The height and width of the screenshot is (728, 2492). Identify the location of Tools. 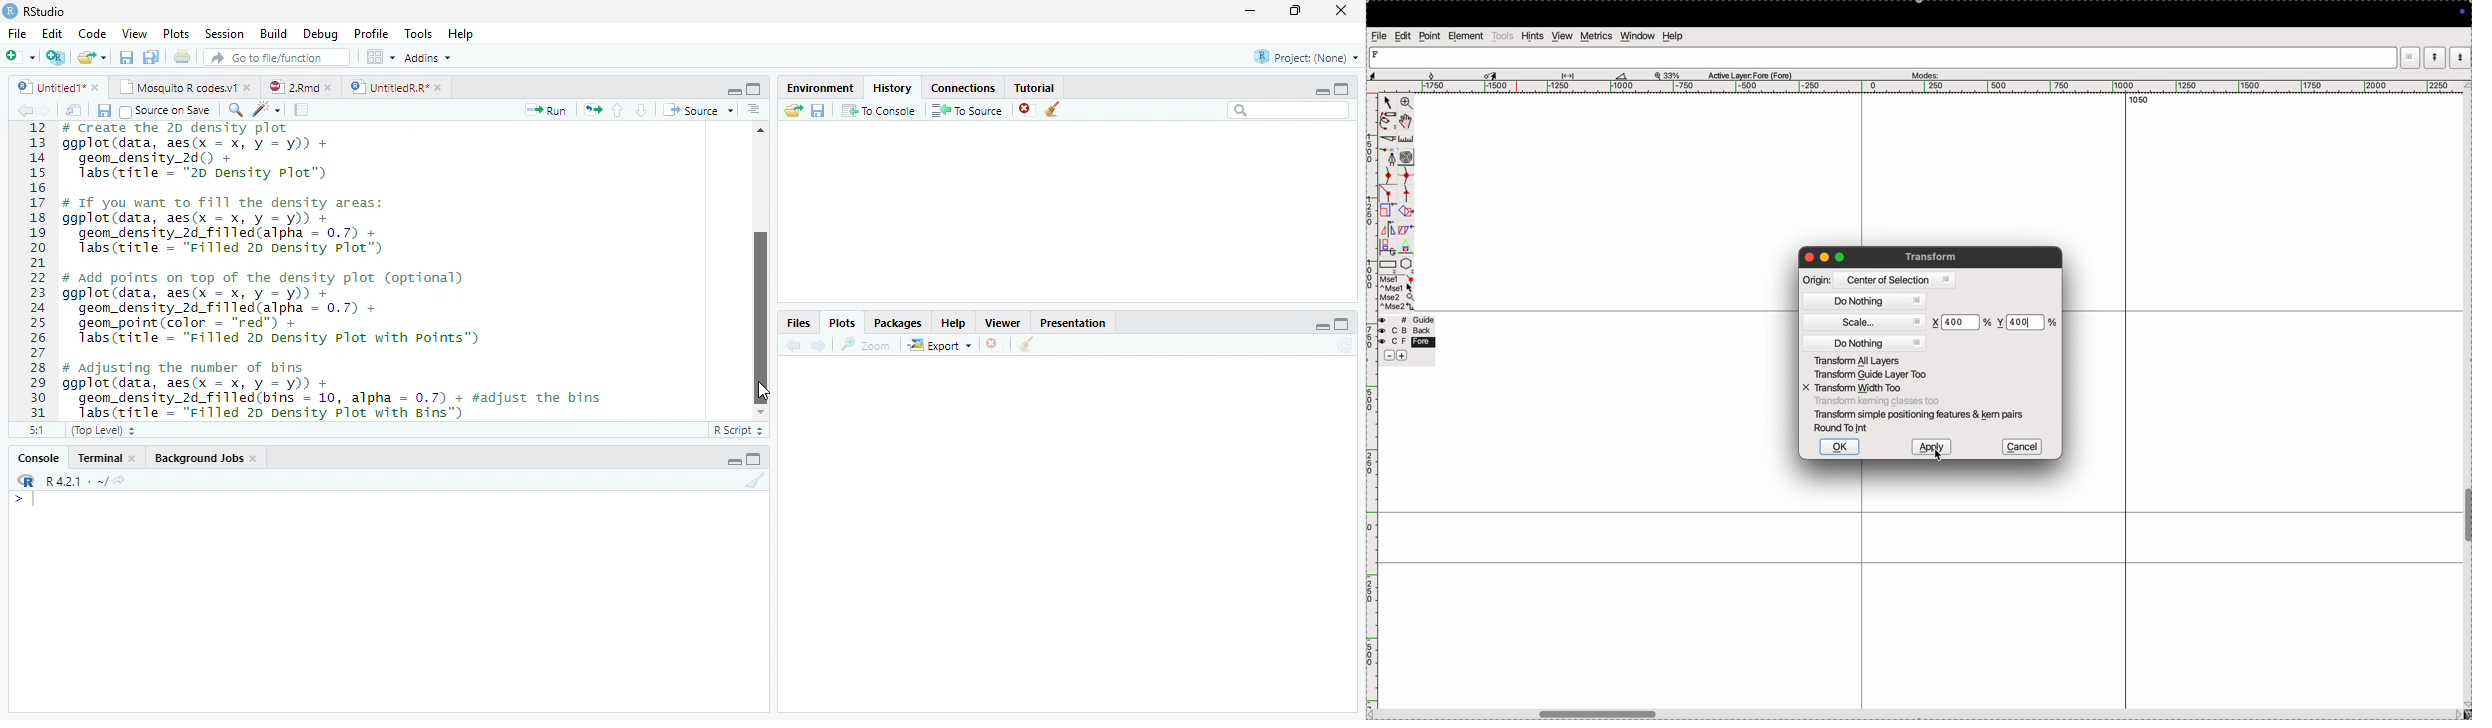
(419, 34).